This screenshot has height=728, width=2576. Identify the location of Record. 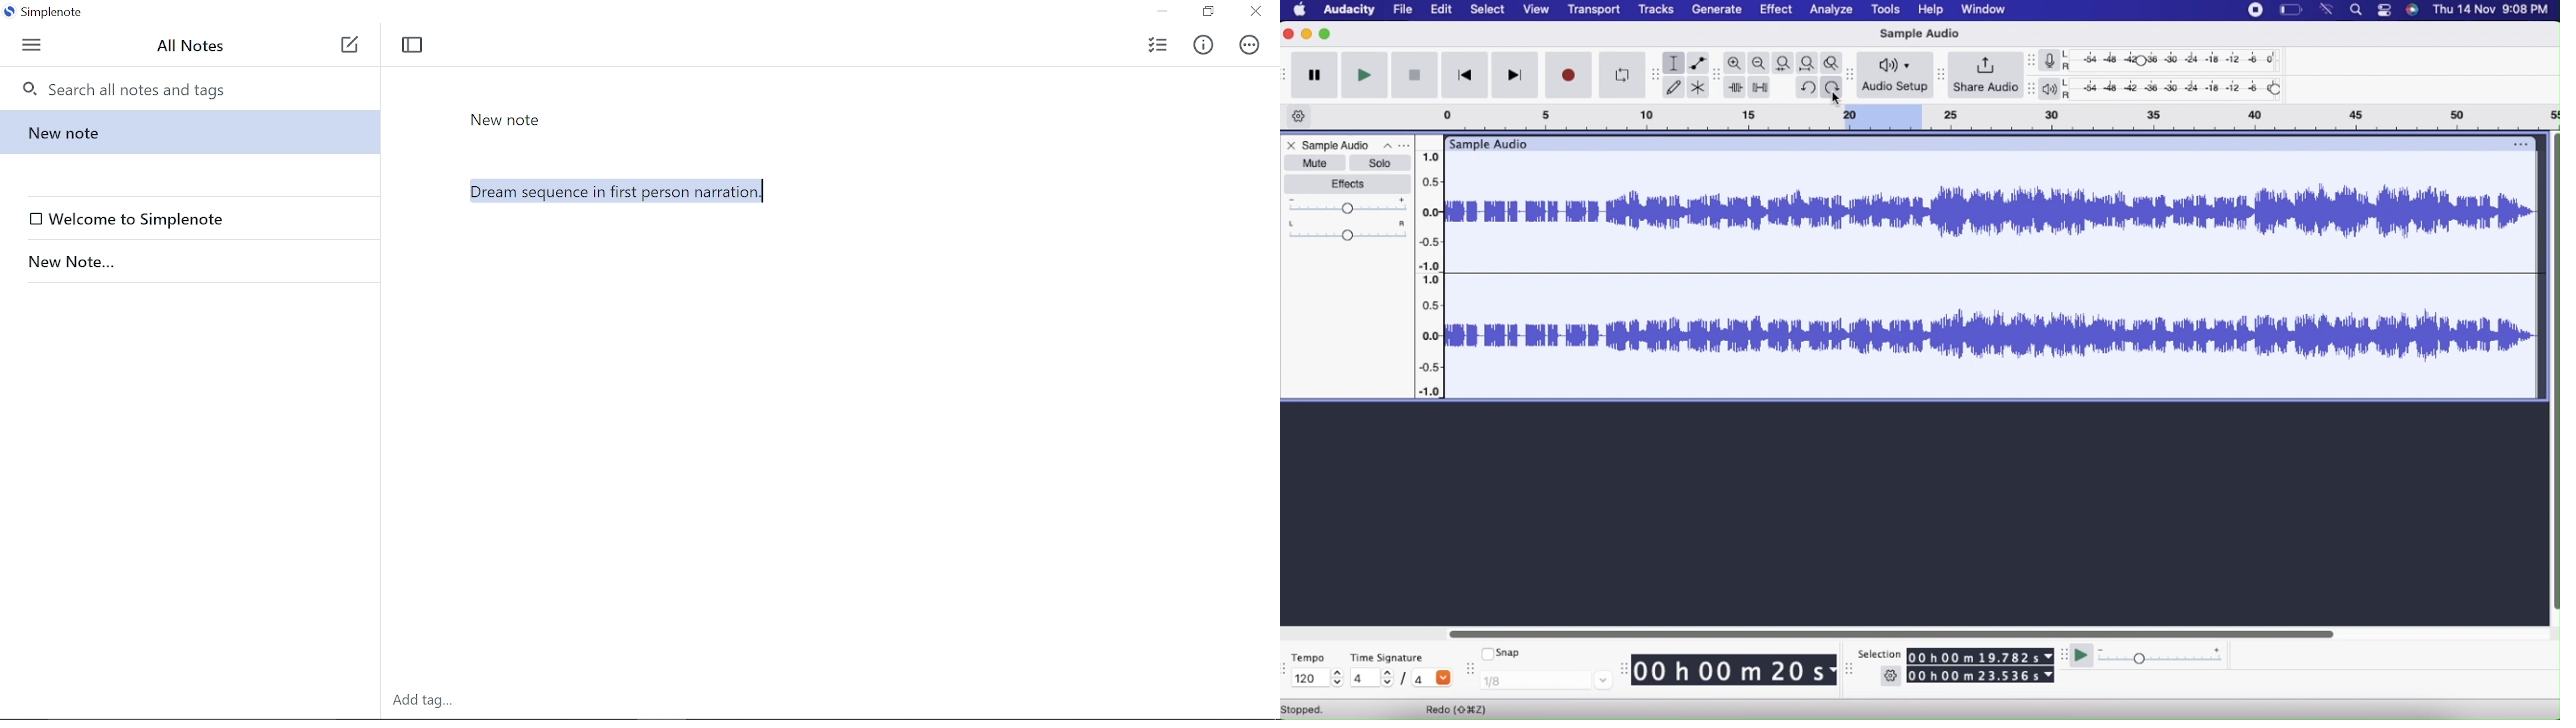
(1567, 75).